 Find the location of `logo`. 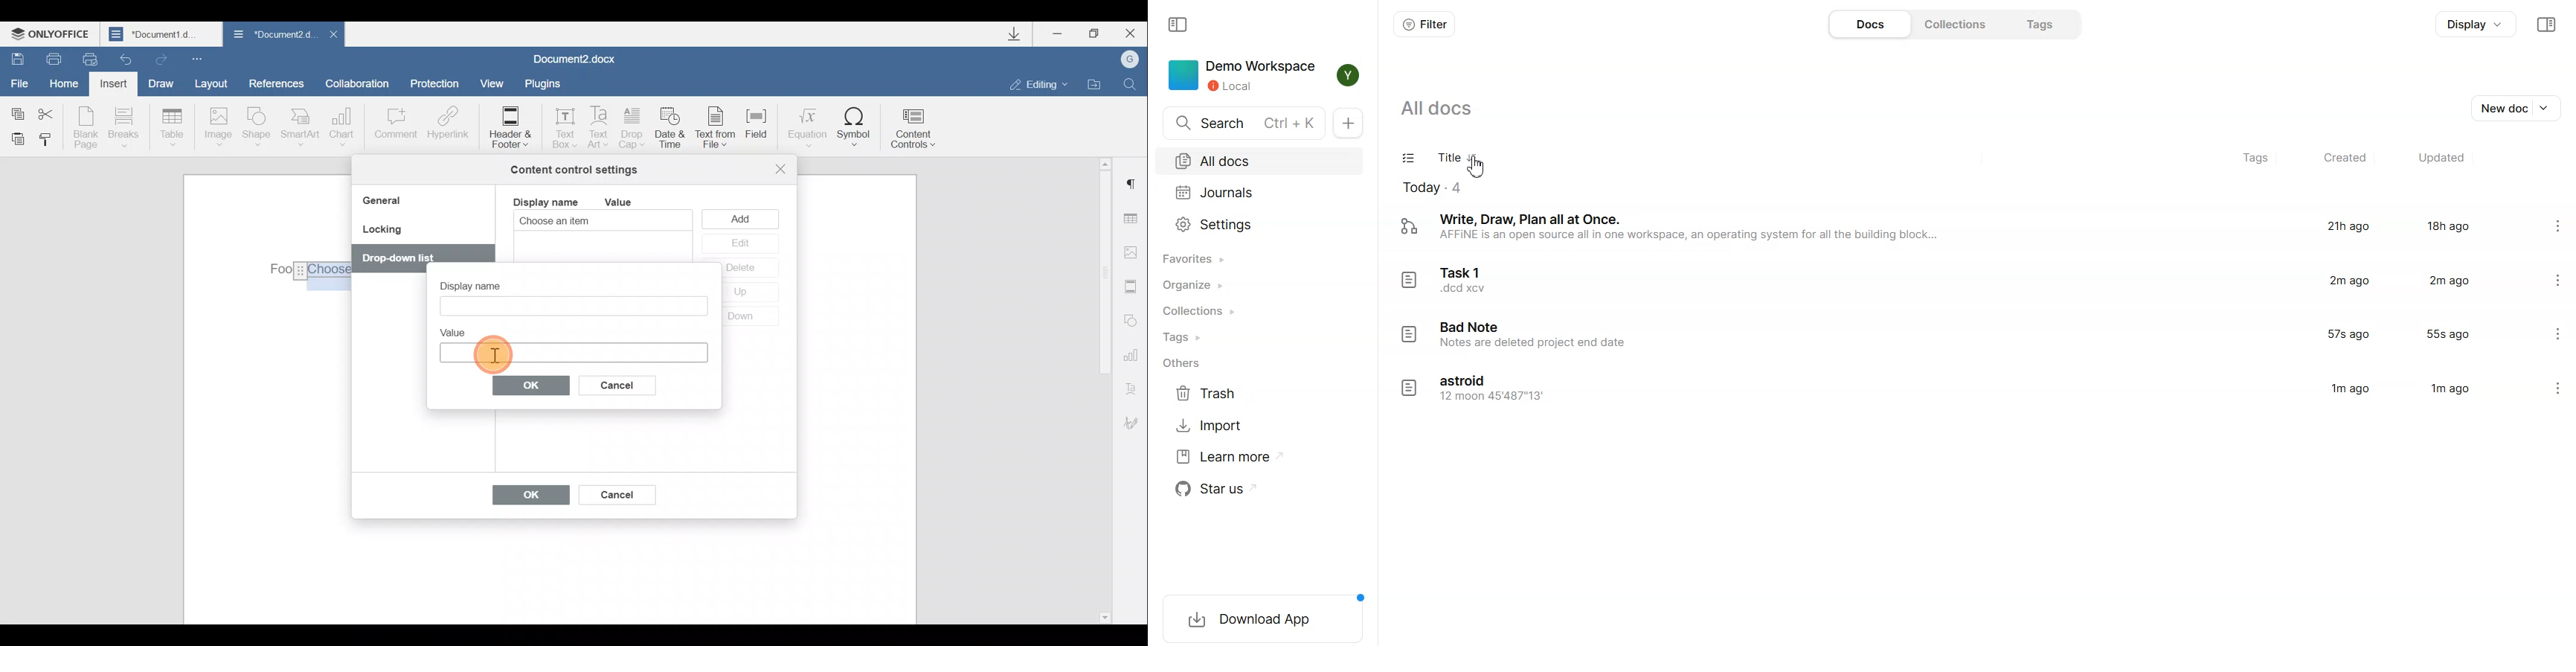

logo is located at coordinates (1410, 388).